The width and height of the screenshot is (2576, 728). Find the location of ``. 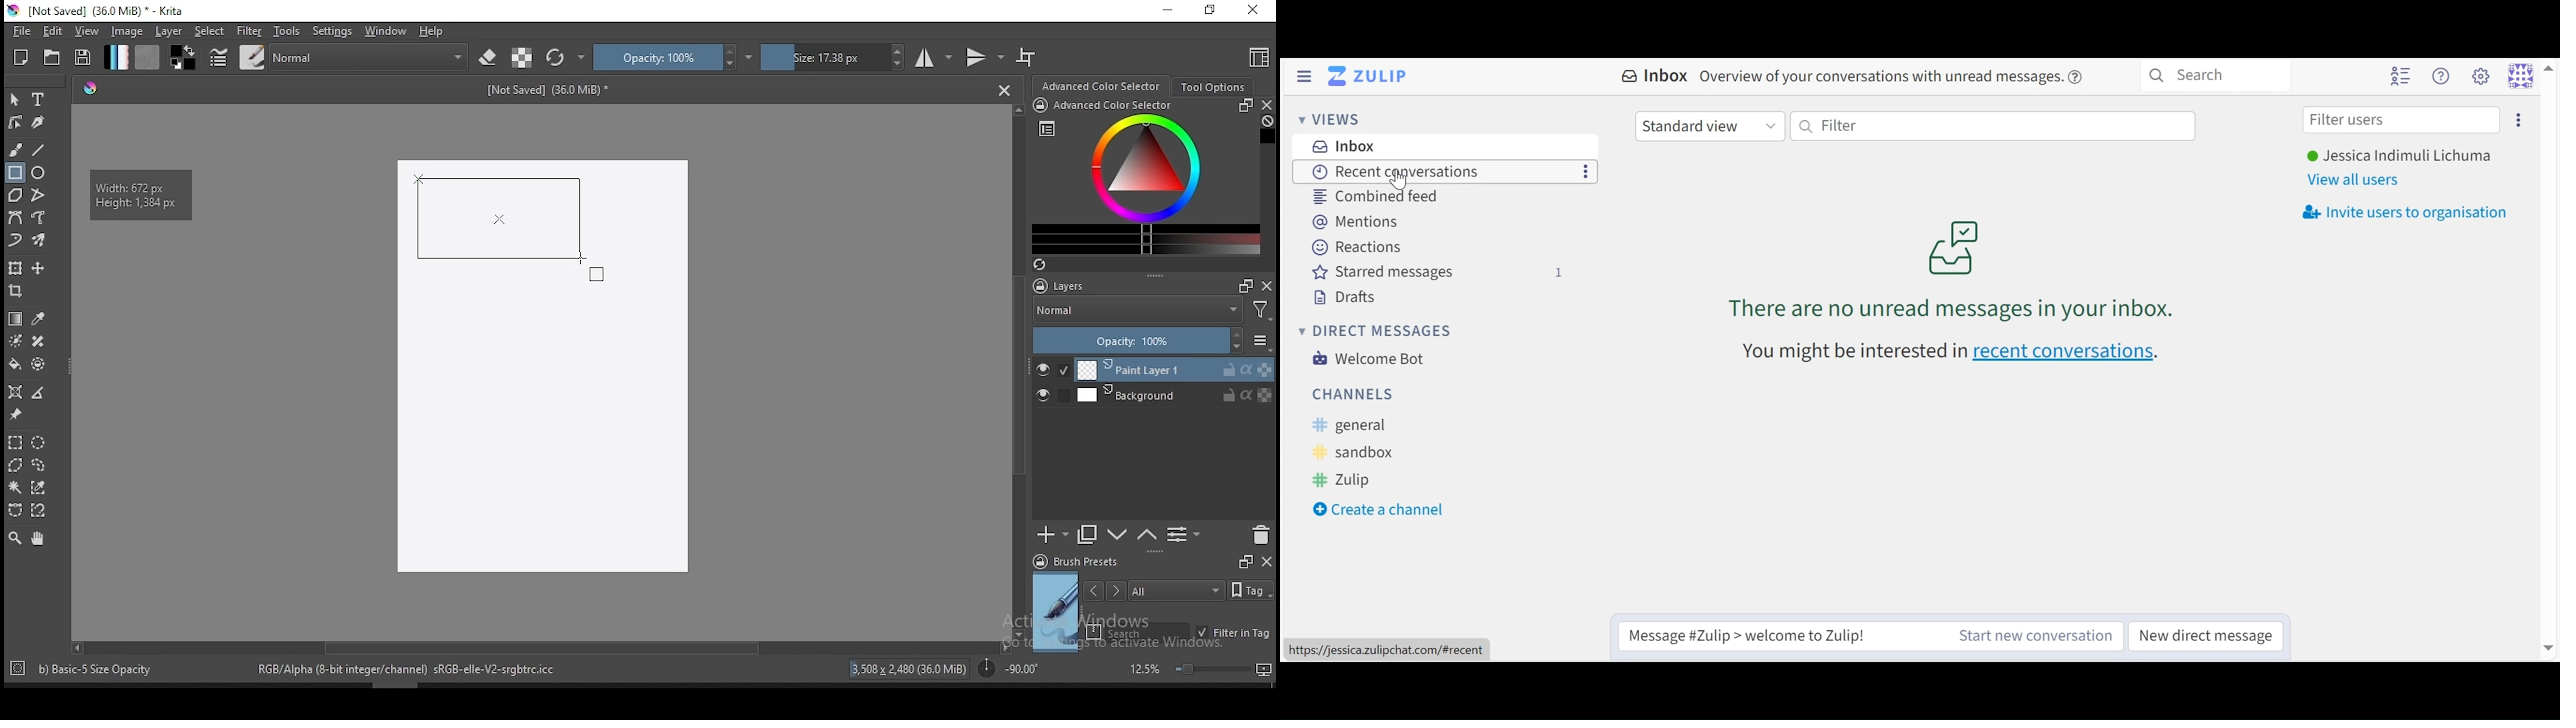

 is located at coordinates (985, 55).